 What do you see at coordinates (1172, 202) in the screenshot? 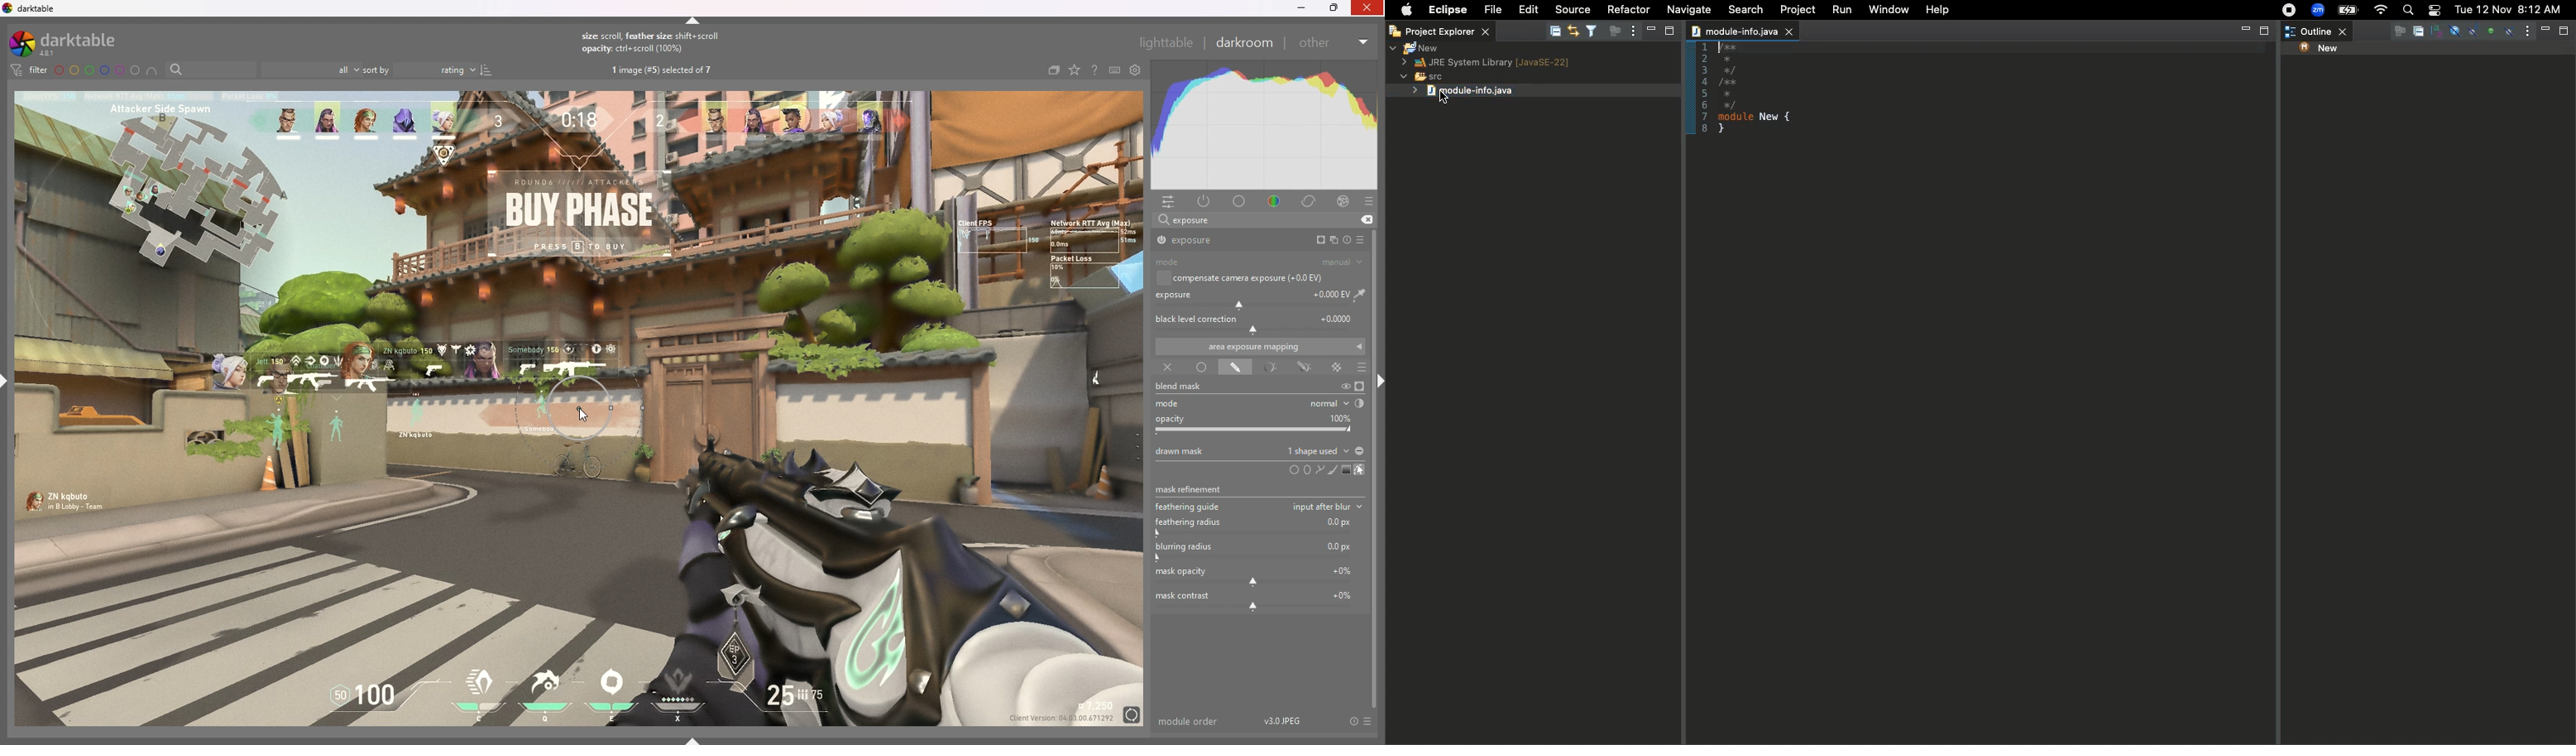
I see `quick access panel` at bounding box center [1172, 202].